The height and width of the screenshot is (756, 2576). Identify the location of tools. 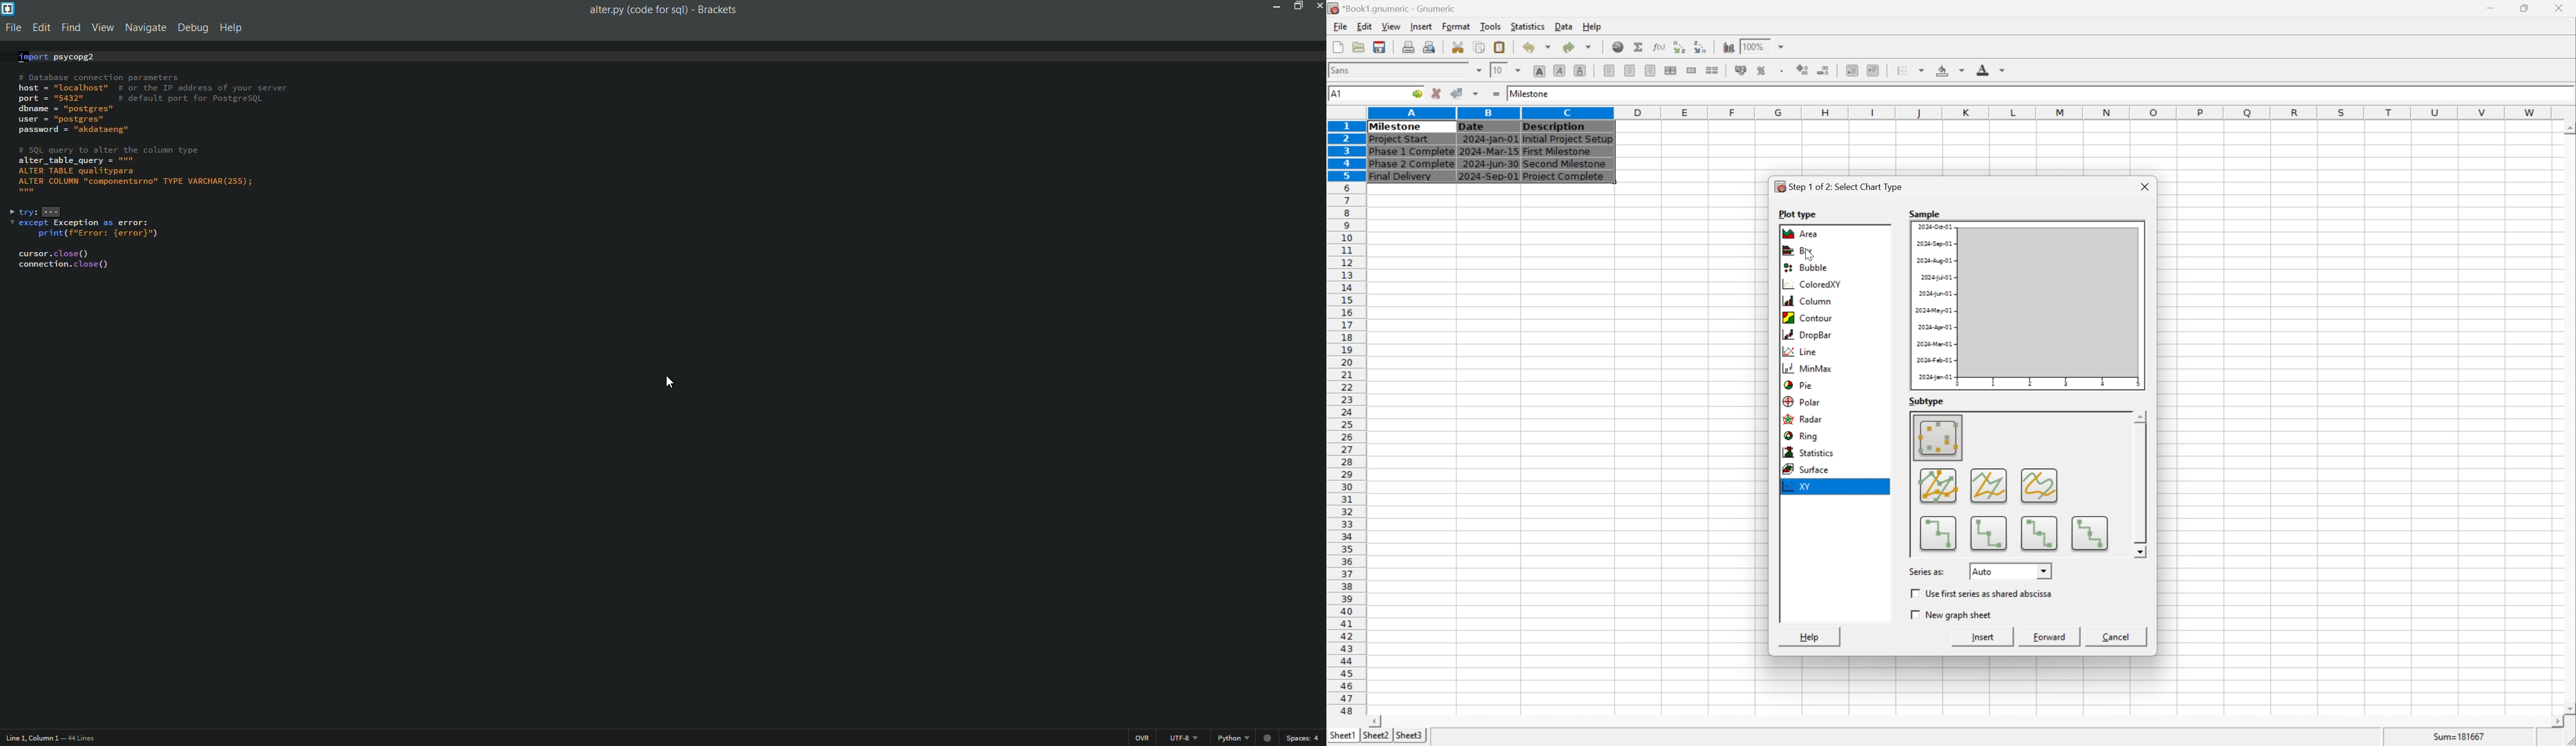
(1491, 26).